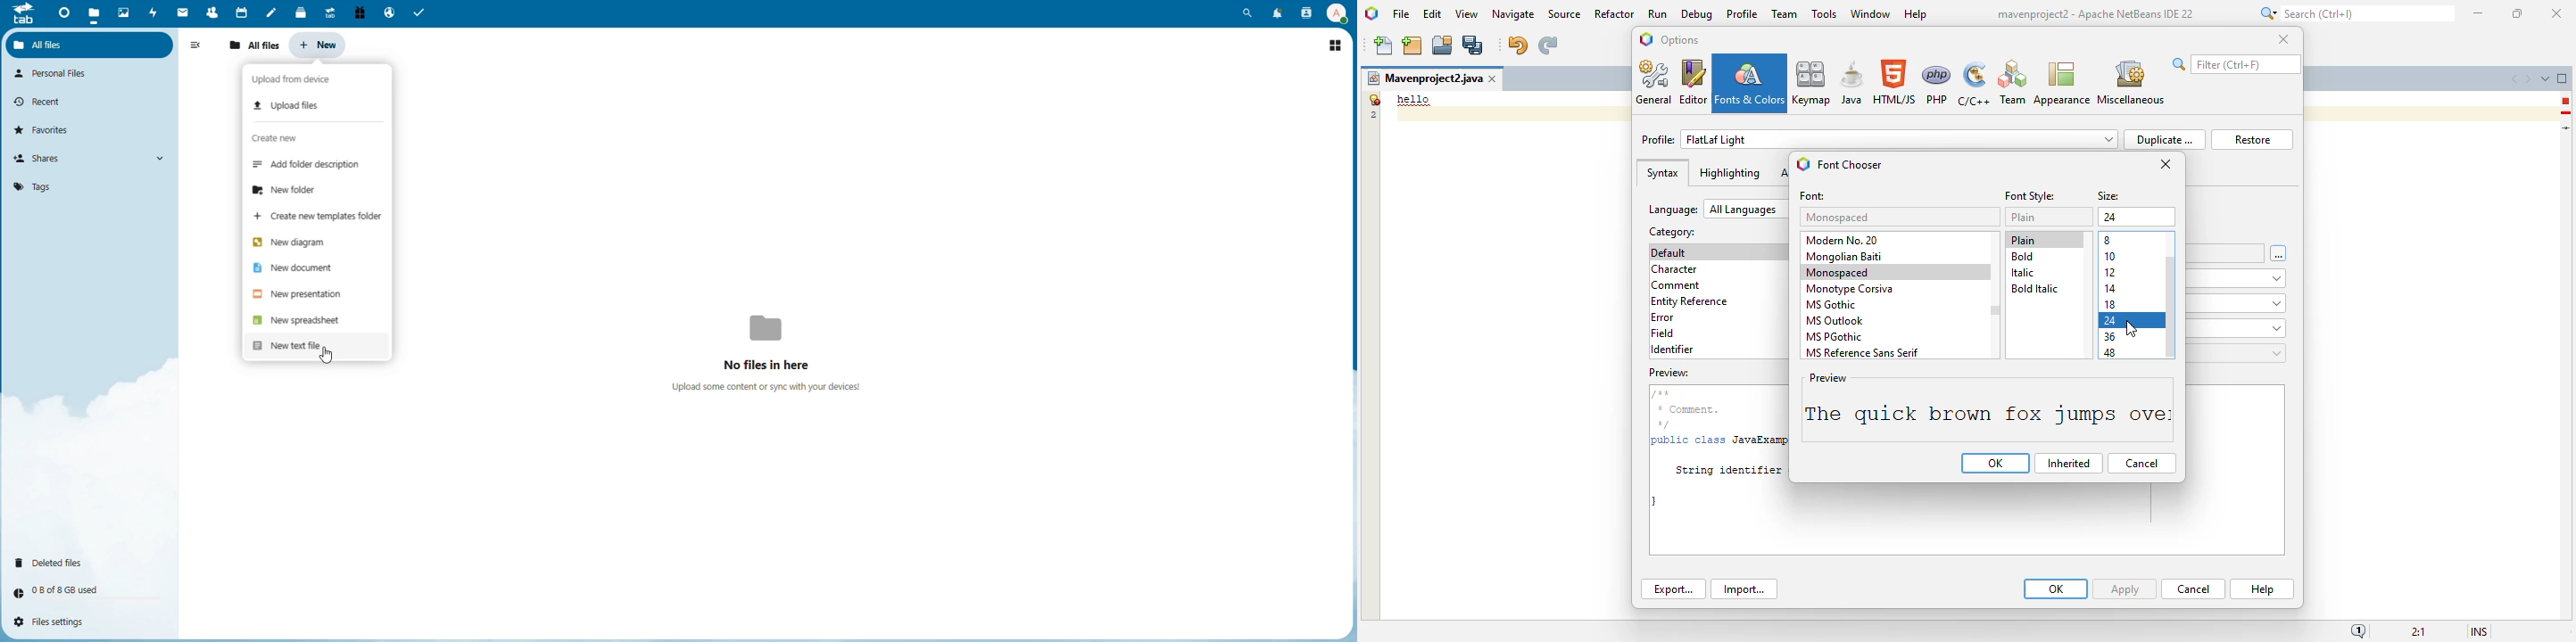 Image resolution: width=2576 pixels, height=644 pixels. What do you see at coordinates (291, 347) in the screenshot?
I see `new` at bounding box center [291, 347].